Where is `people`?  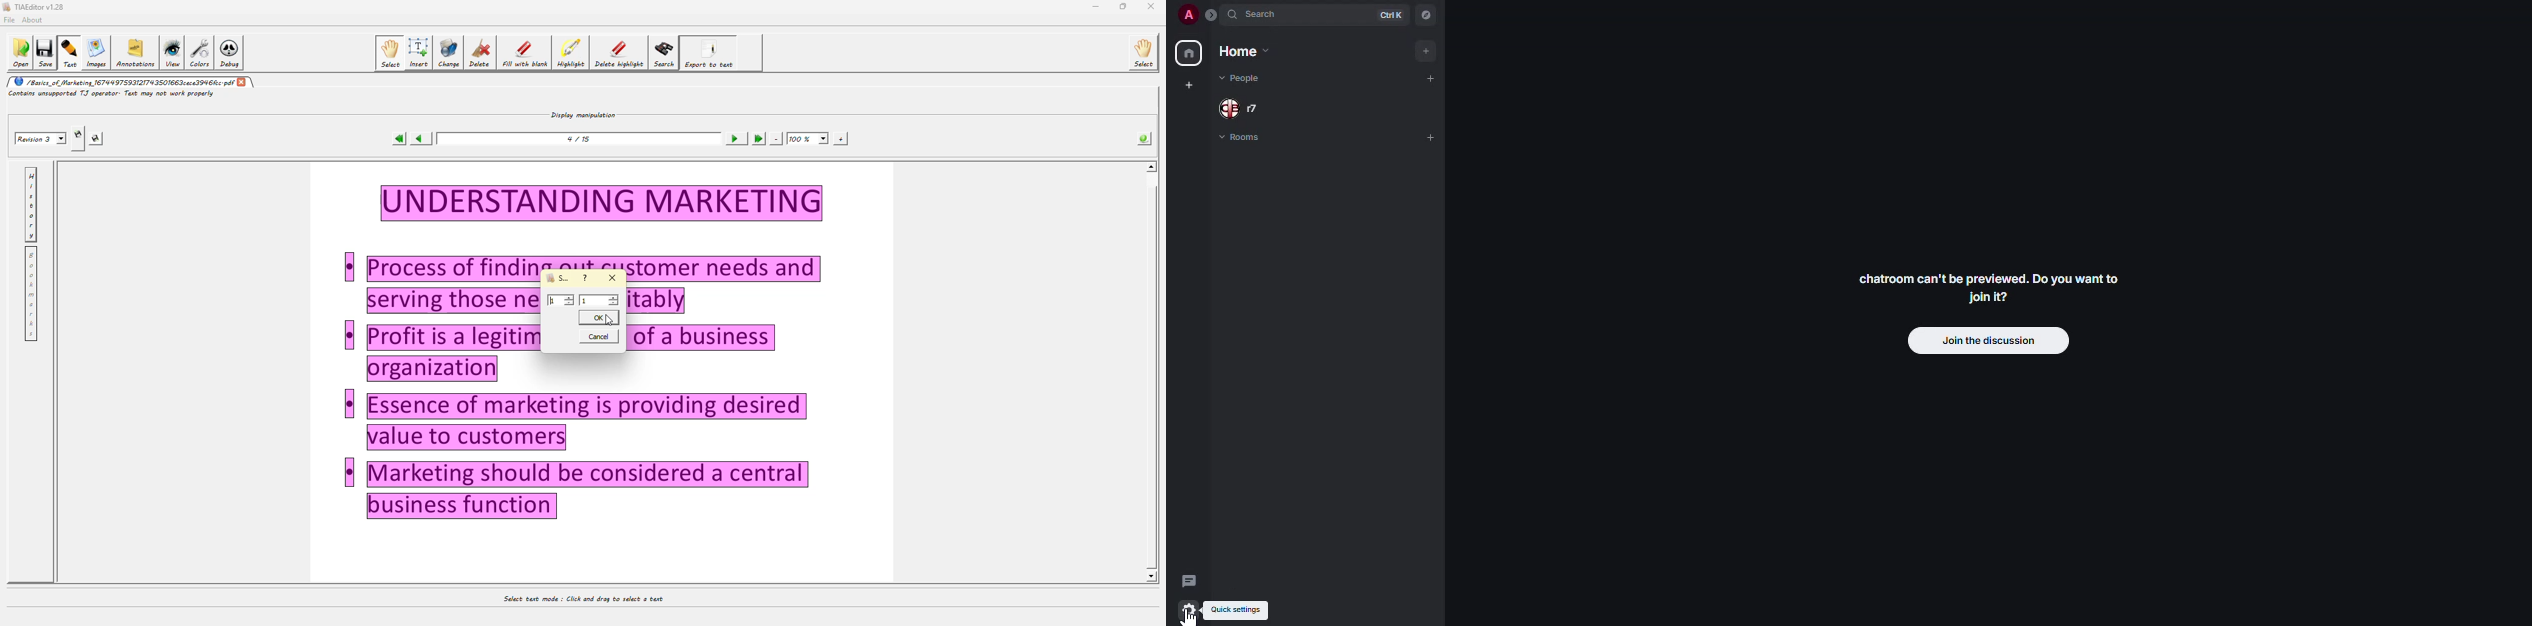
people is located at coordinates (1247, 79).